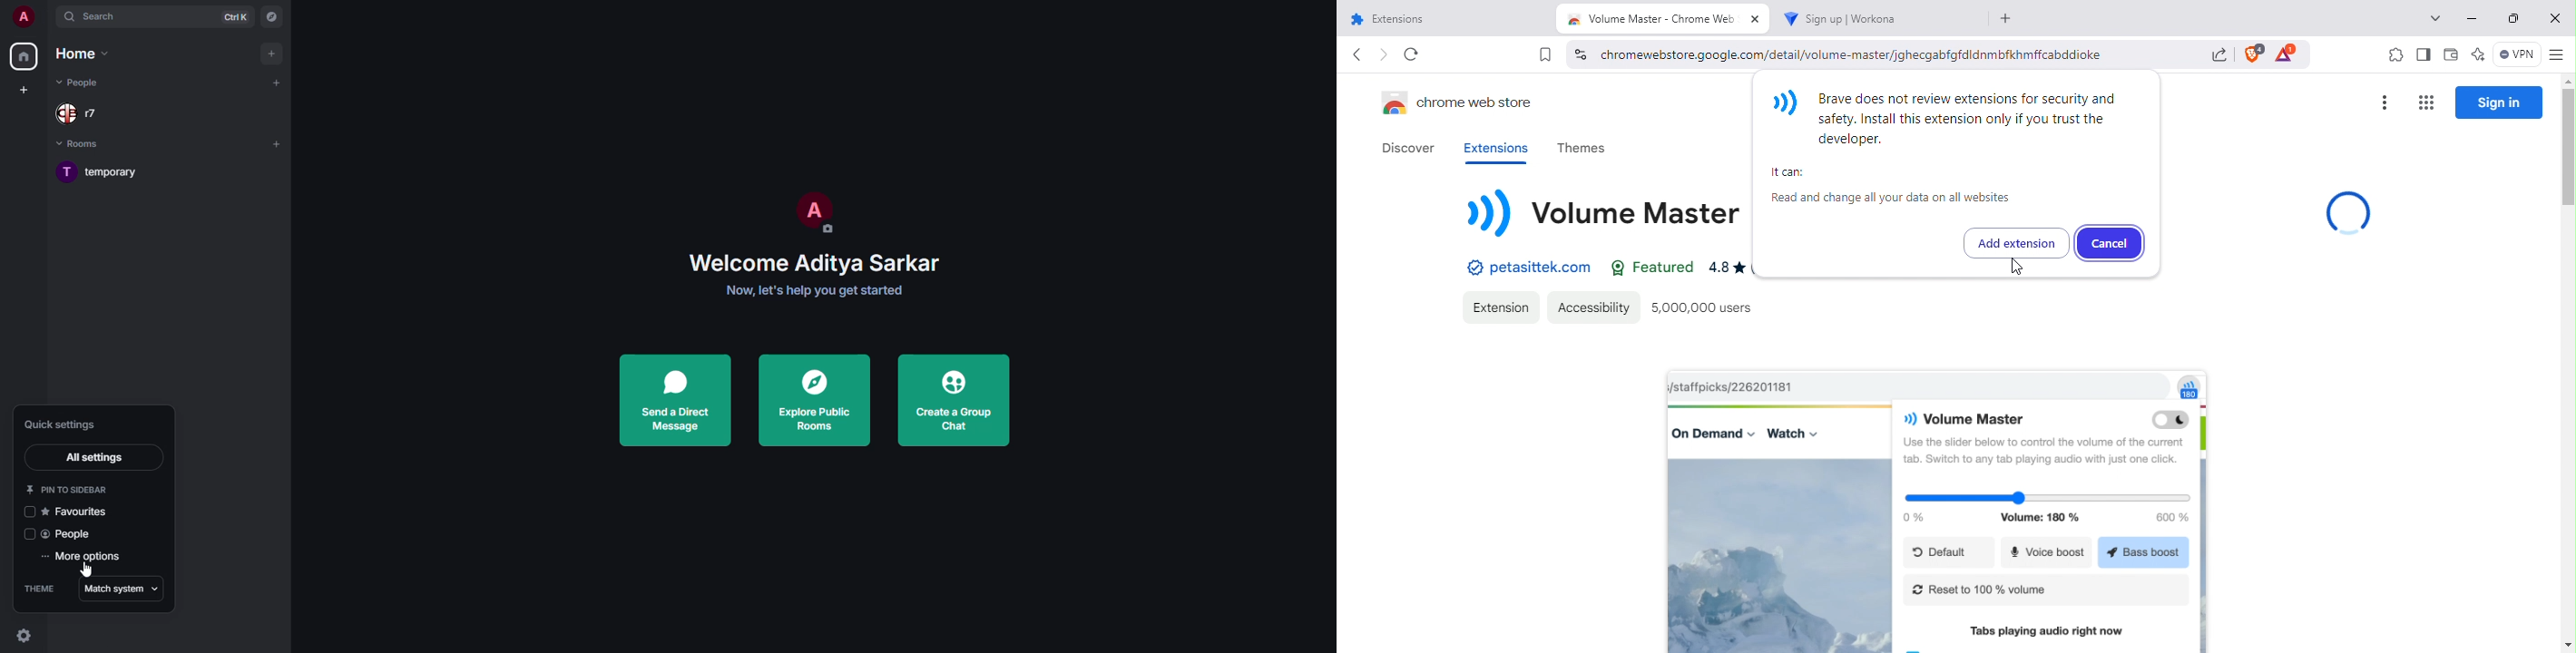 Image resolution: width=2576 pixels, height=672 pixels. What do you see at coordinates (86, 570) in the screenshot?
I see `cursor` at bounding box center [86, 570].